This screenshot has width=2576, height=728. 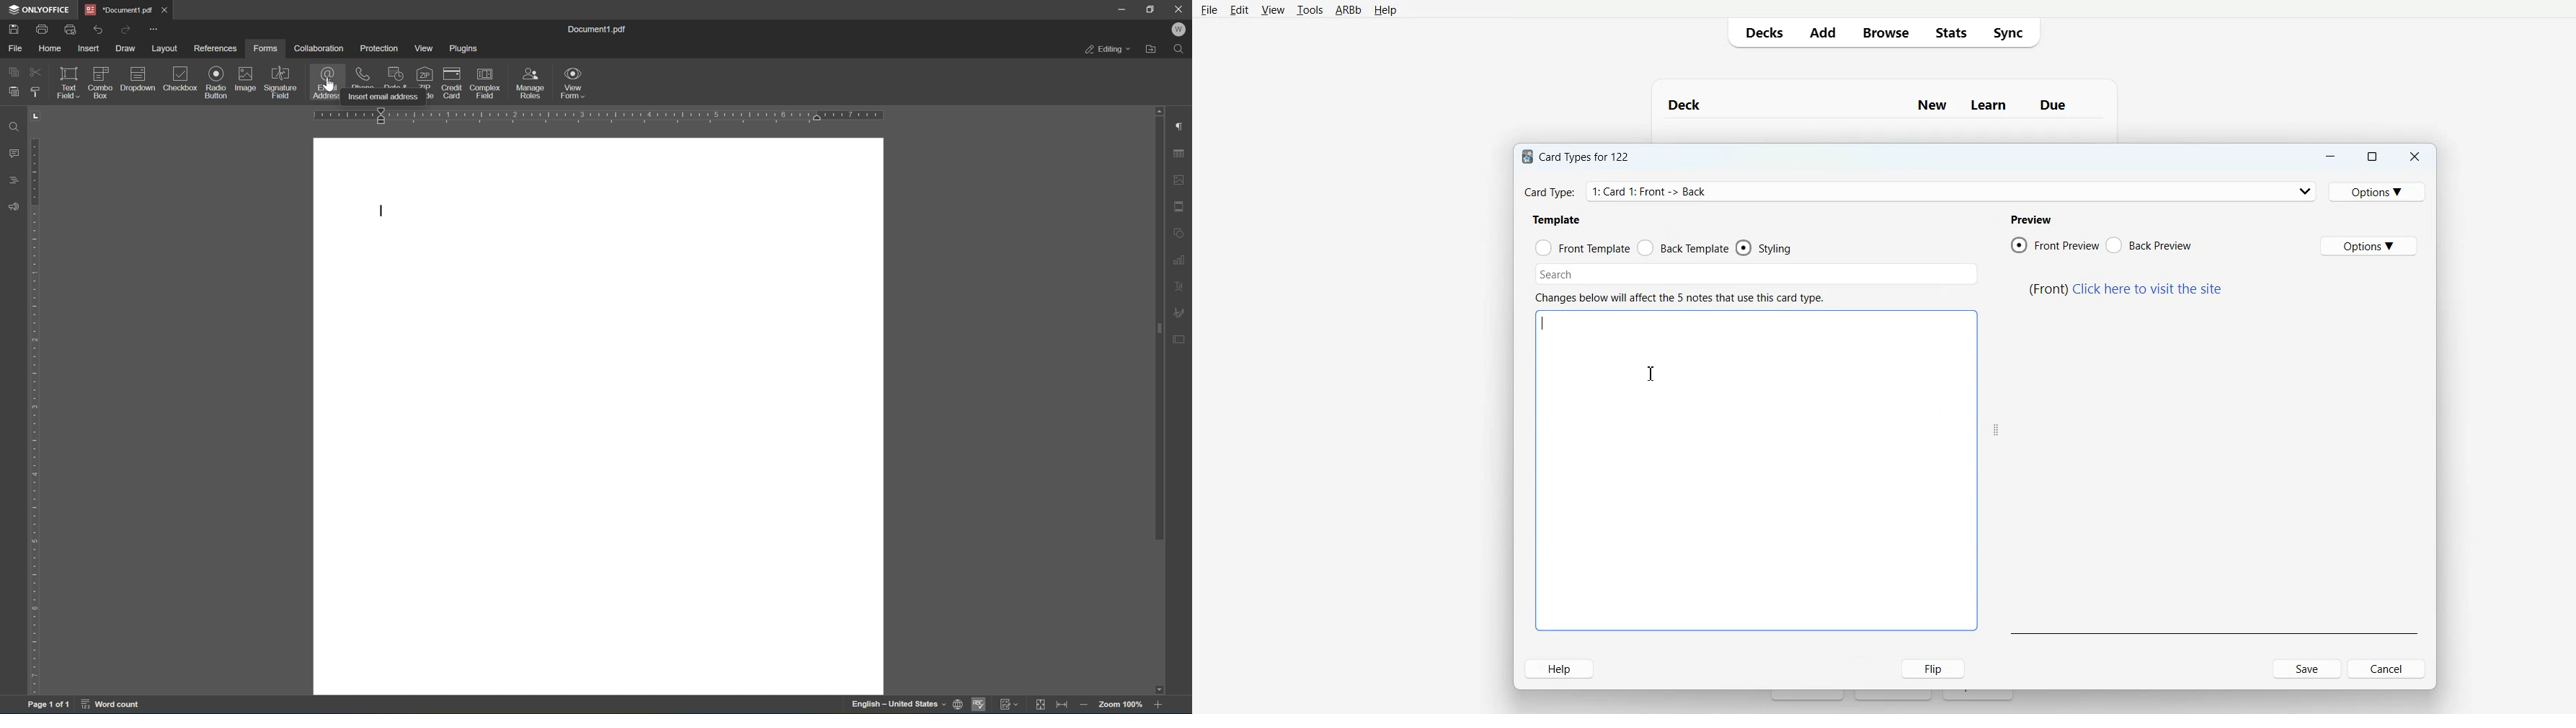 I want to click on Search Bar, so click(x=1756, y=273).